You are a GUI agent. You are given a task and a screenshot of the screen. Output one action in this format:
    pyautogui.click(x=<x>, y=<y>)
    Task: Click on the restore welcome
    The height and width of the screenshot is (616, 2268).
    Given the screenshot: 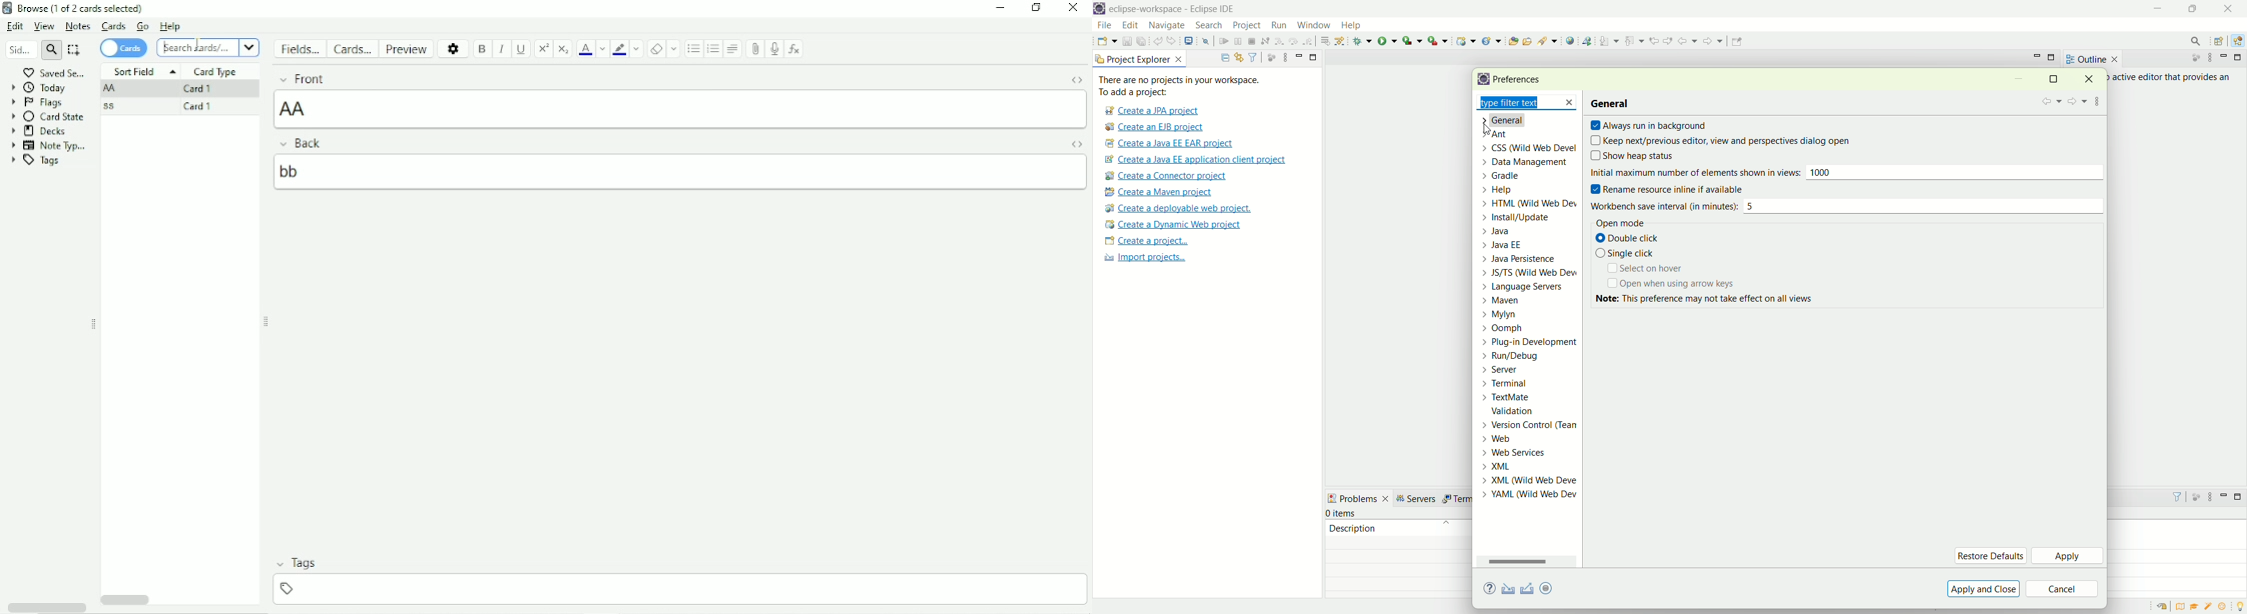 What is the action you would take?
    pyautogui.click(x=2165, y=607)
    